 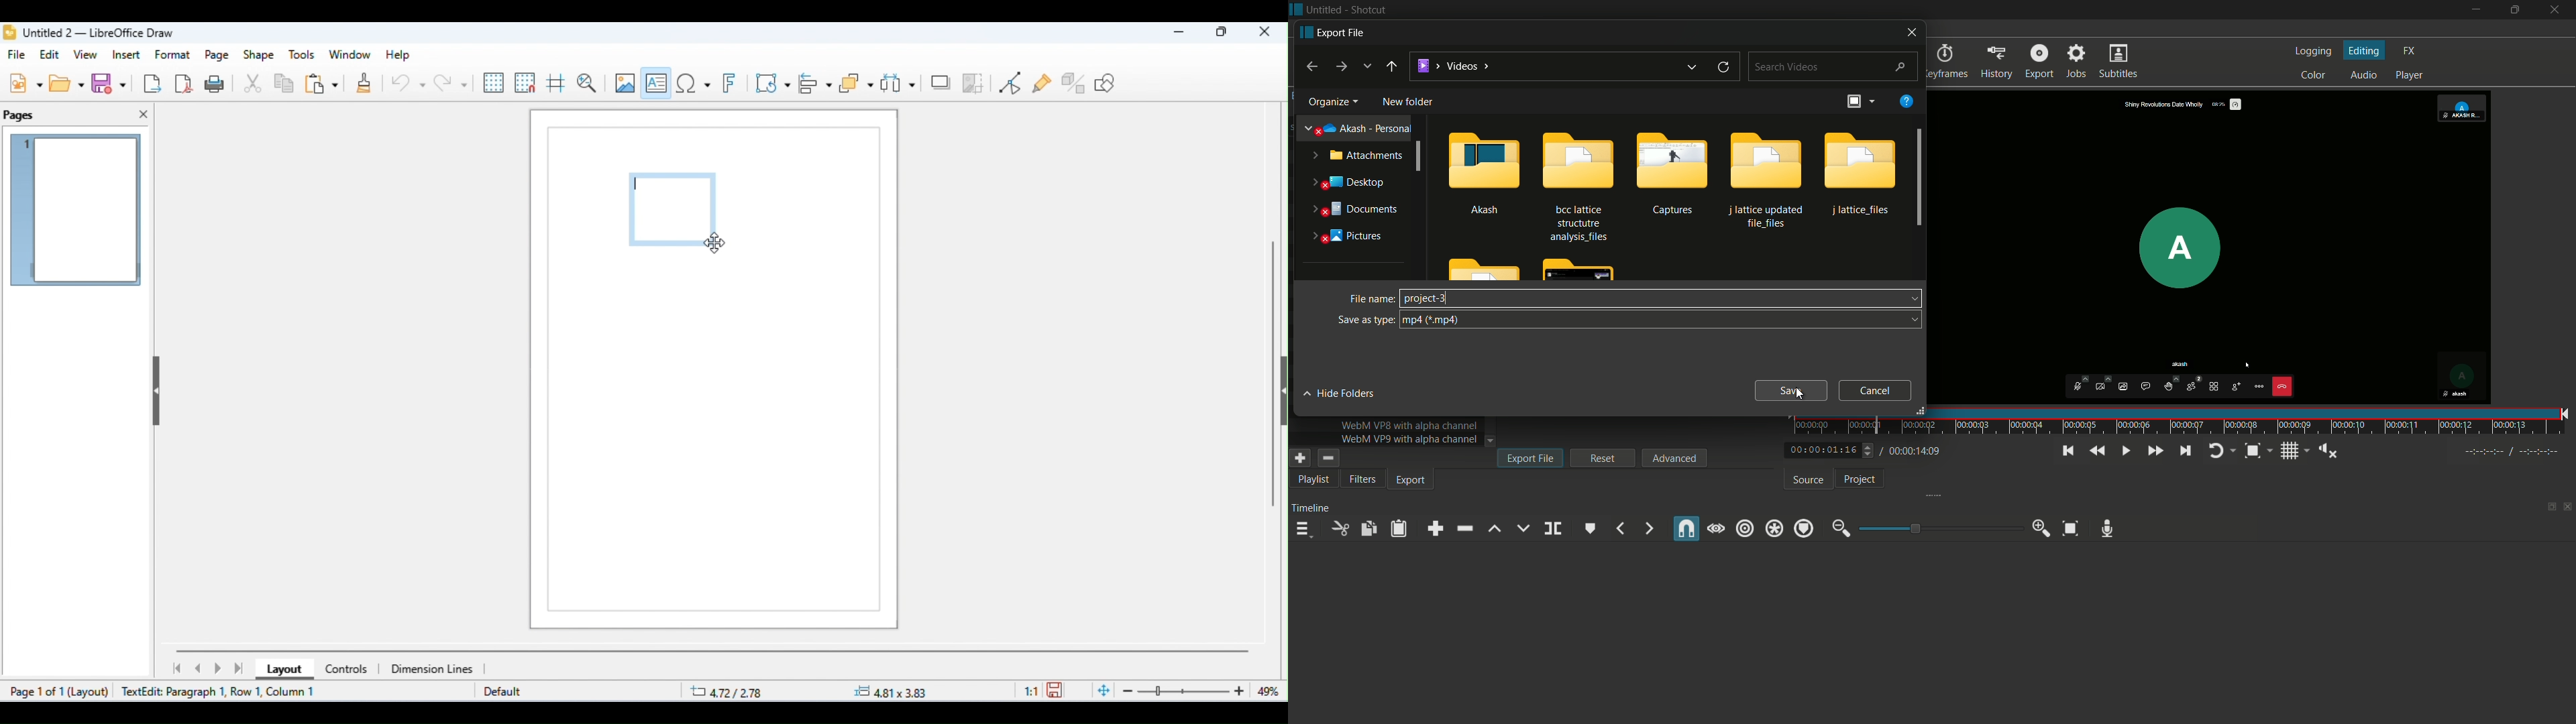 What do you see at coordinates (2126, 451) in the screenshot?
I see `toggle play or pause` at bounding box center [2126, 451].